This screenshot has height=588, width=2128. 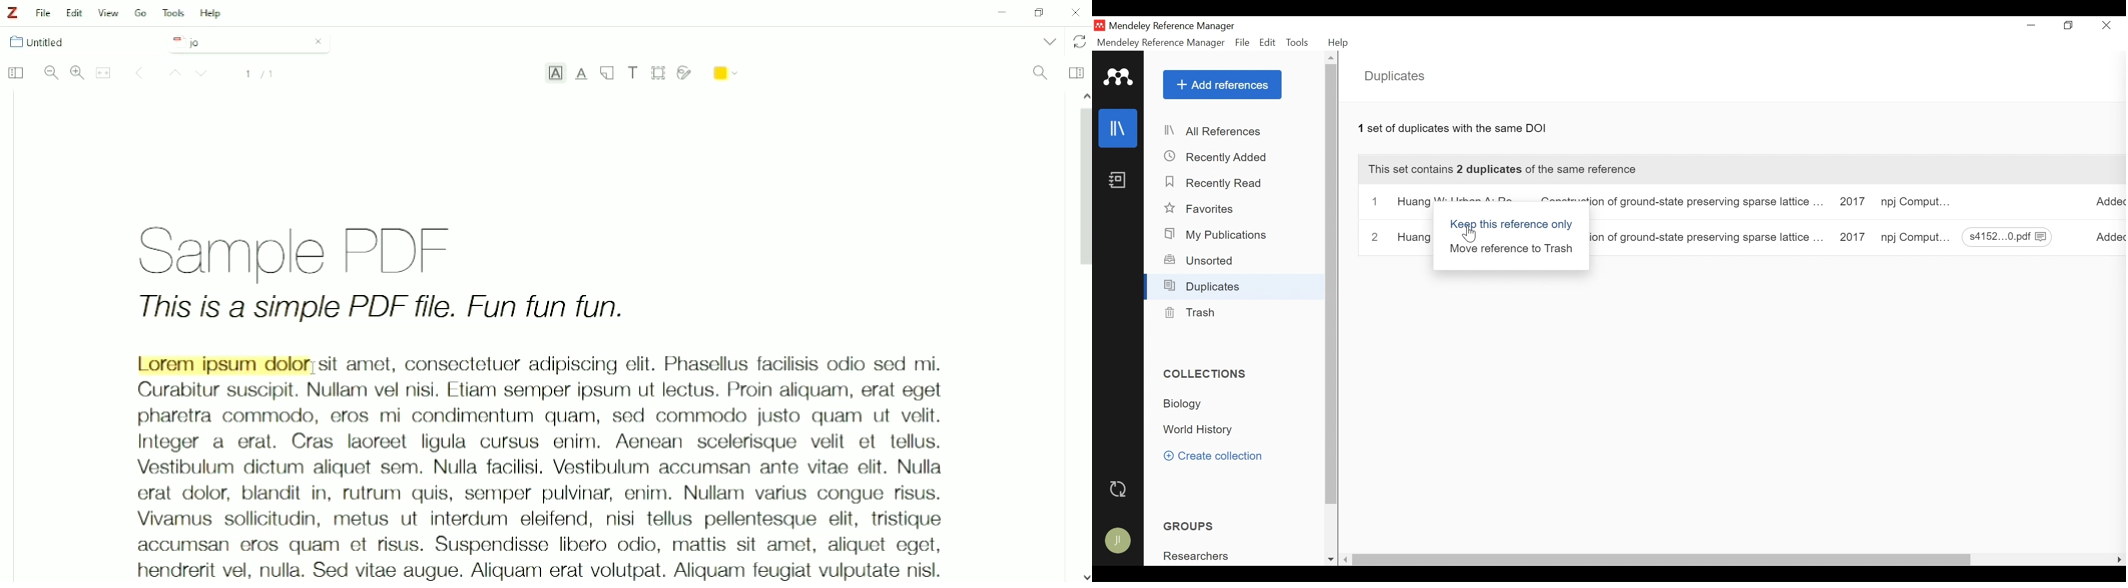 What do you see at coordinates (204, 75) in the screenshot?
I see `Down` at bounding box center [204, 75].